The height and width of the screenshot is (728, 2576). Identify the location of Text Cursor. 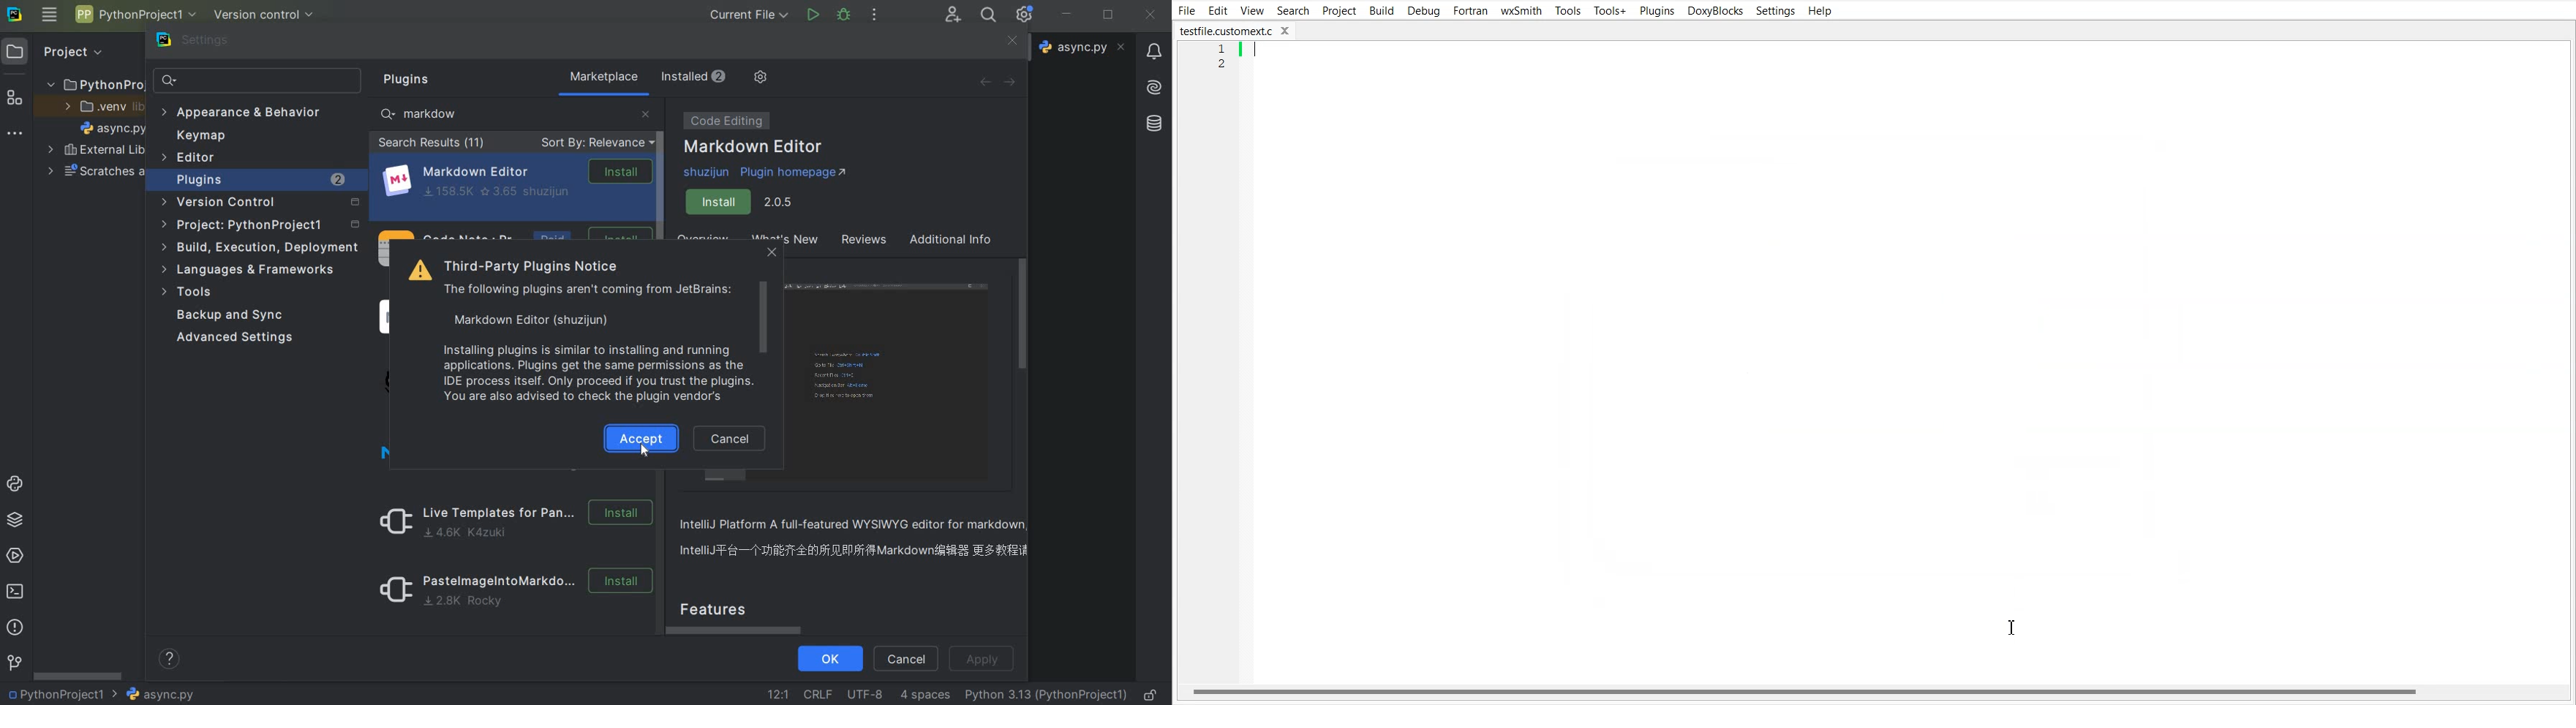
(1257, 50).